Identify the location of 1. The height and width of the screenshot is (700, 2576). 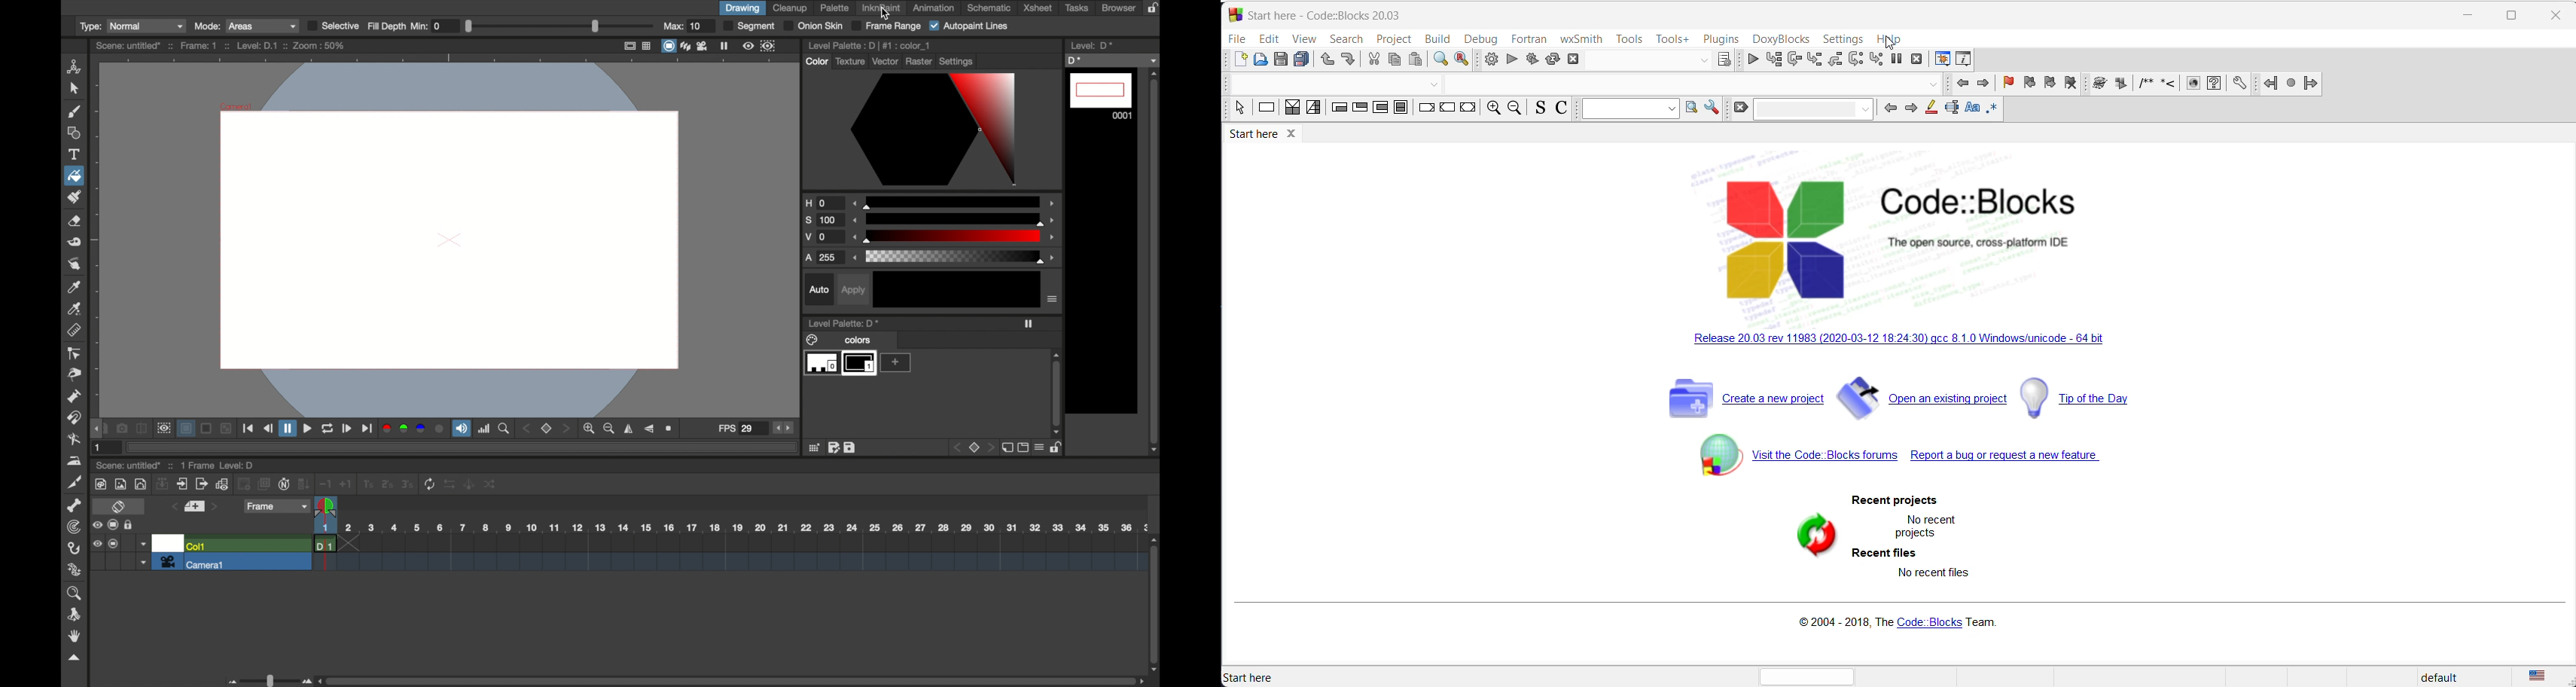
(100, 447).